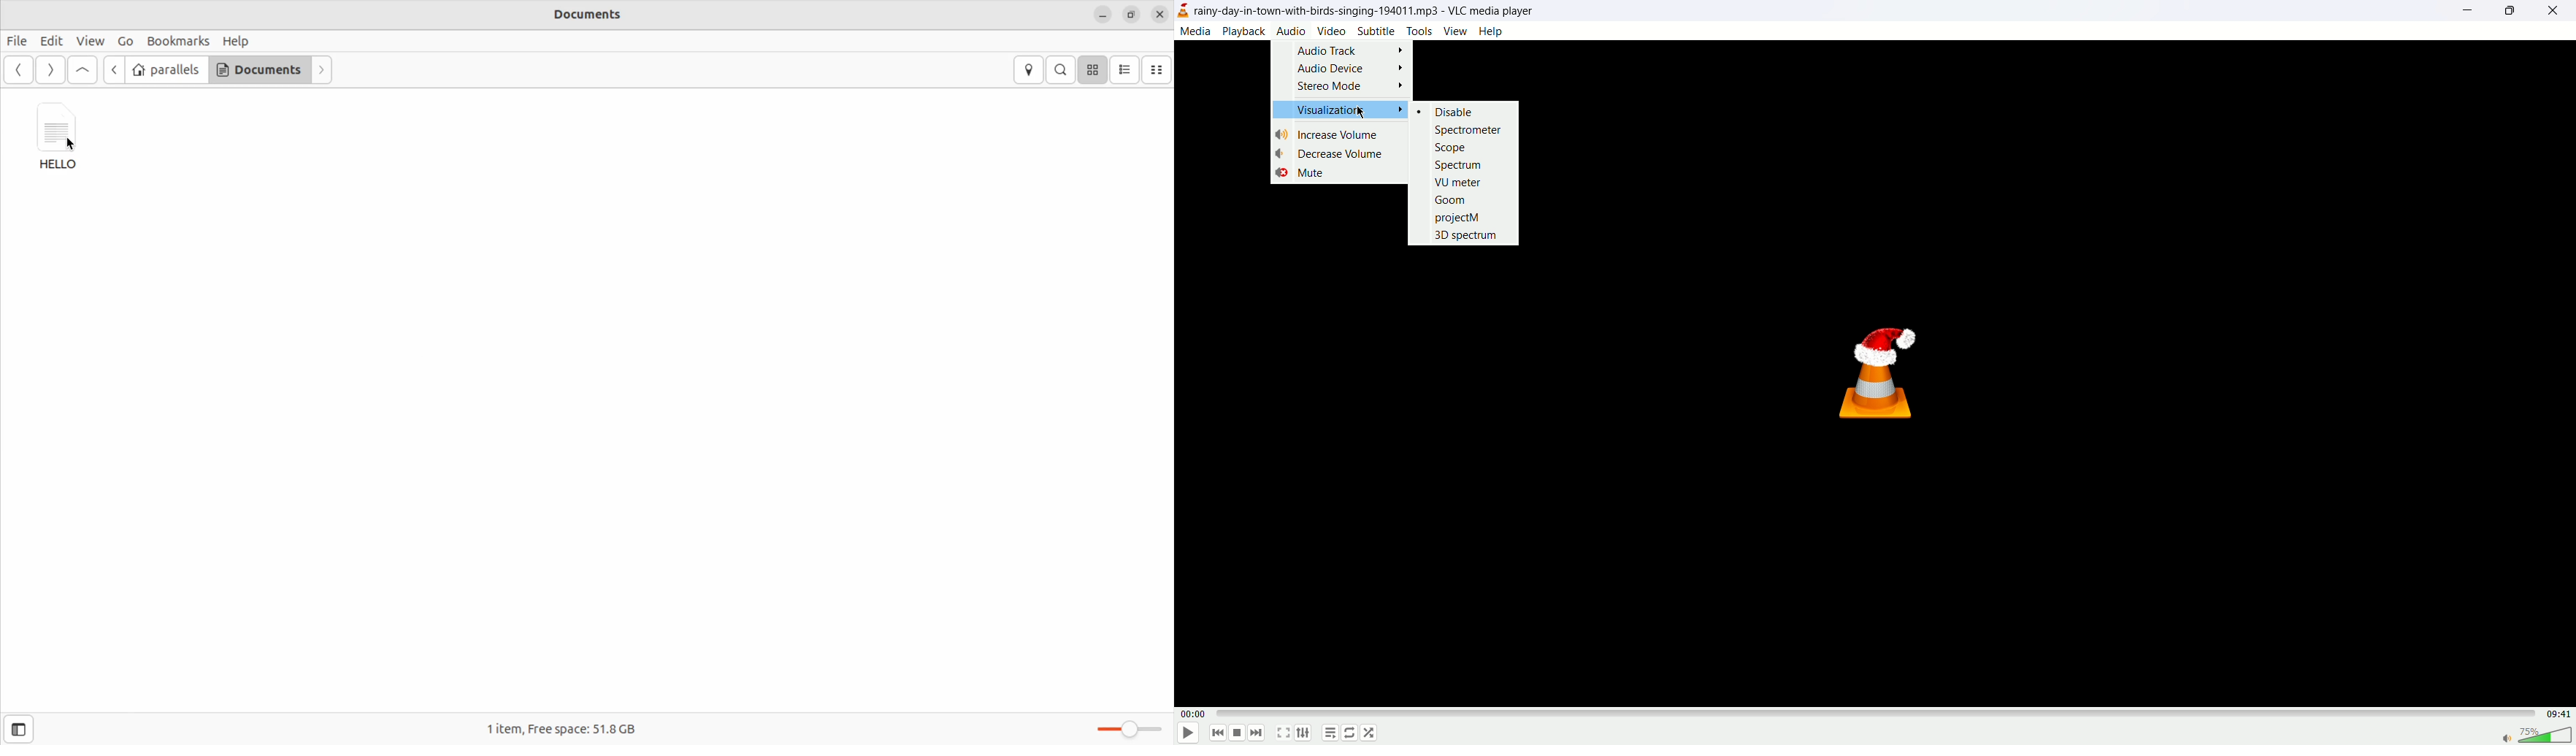  I want to click on scope, so click(1451, 148).